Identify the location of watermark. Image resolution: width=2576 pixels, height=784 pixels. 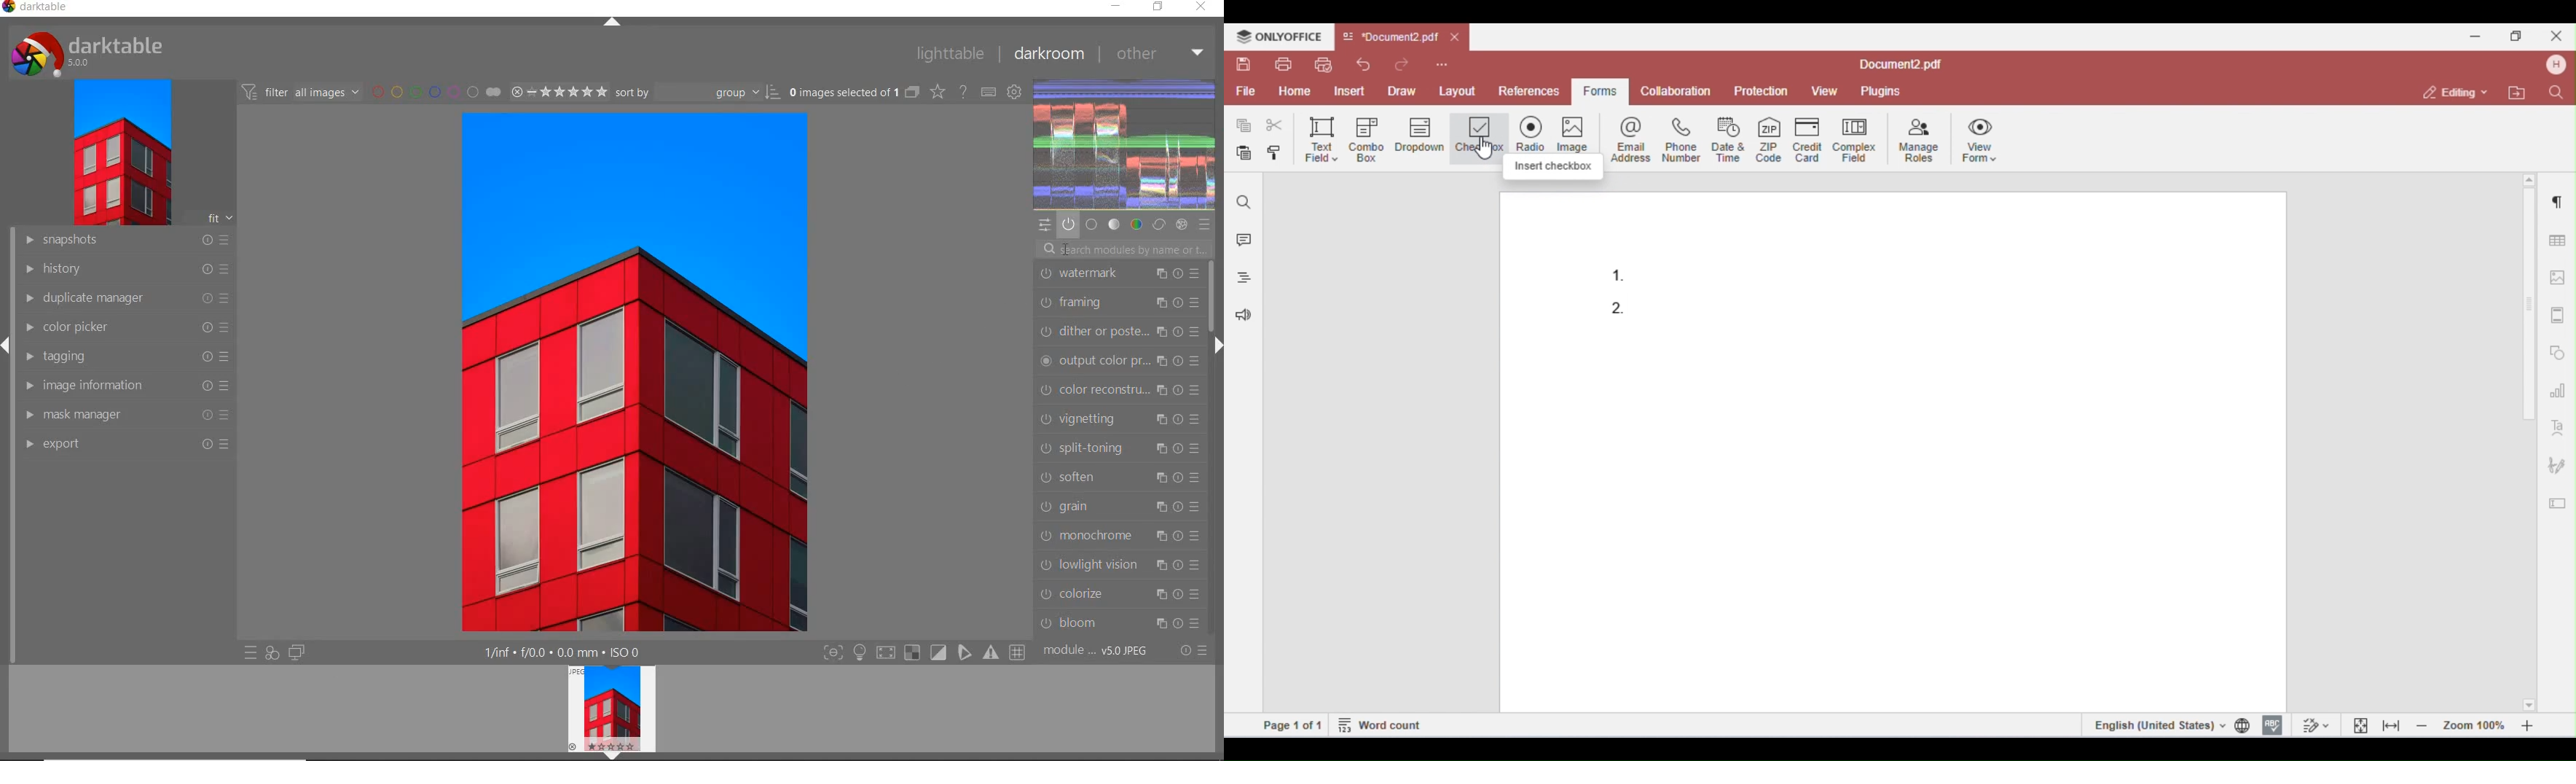
(1118, 272).